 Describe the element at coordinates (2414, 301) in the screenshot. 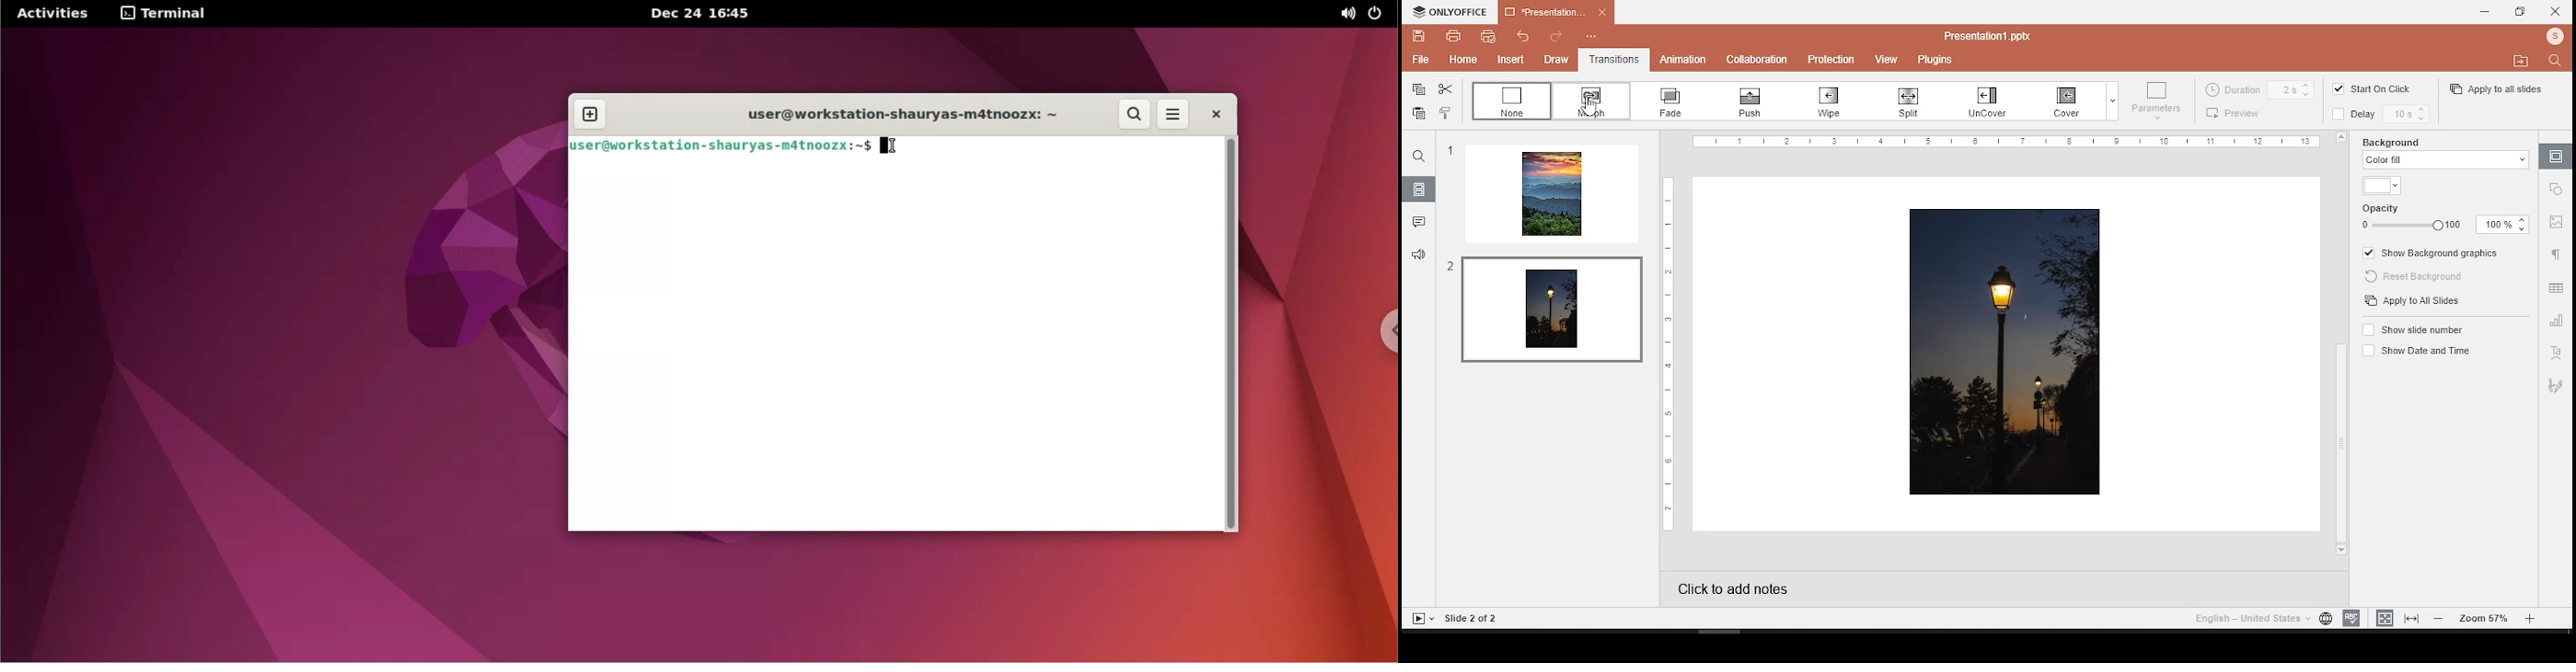

I see `apply to slides` at that location.